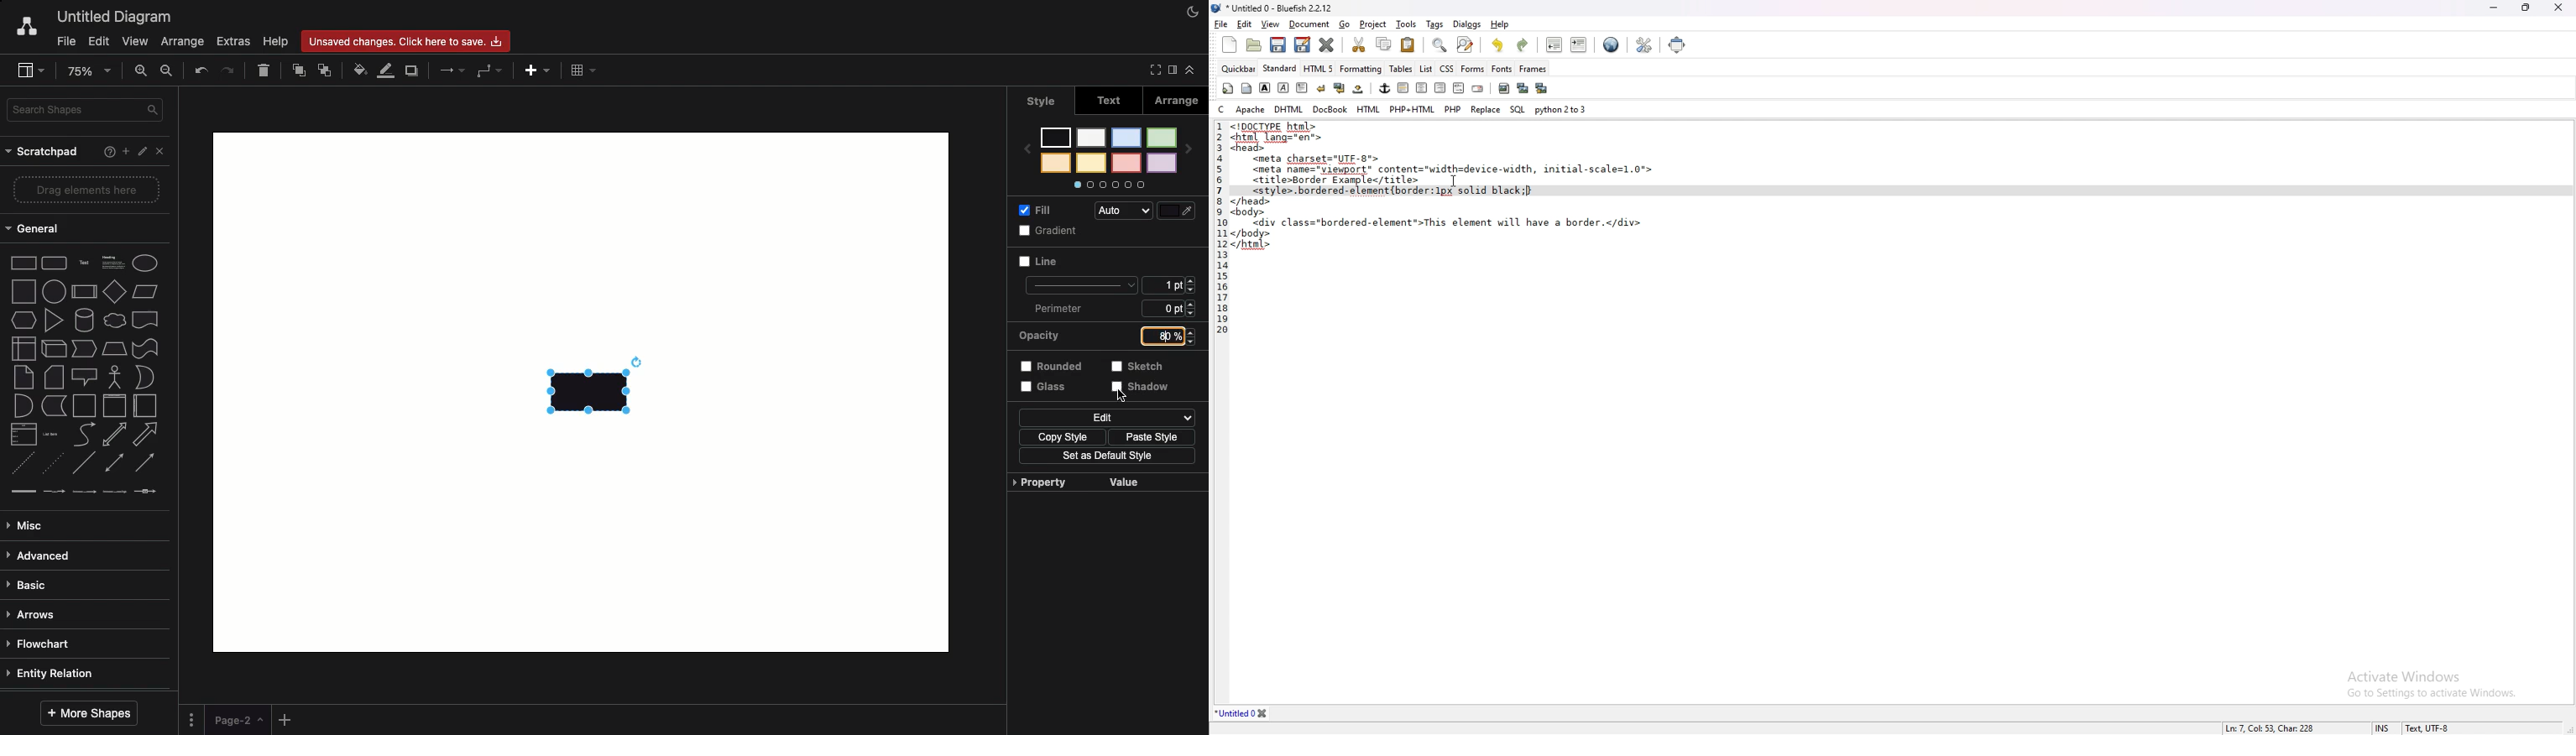 The image size is (2576, 756). Describe the element at coordinates (1058, 435) in the screenshot. I see `Copy style` at that location.